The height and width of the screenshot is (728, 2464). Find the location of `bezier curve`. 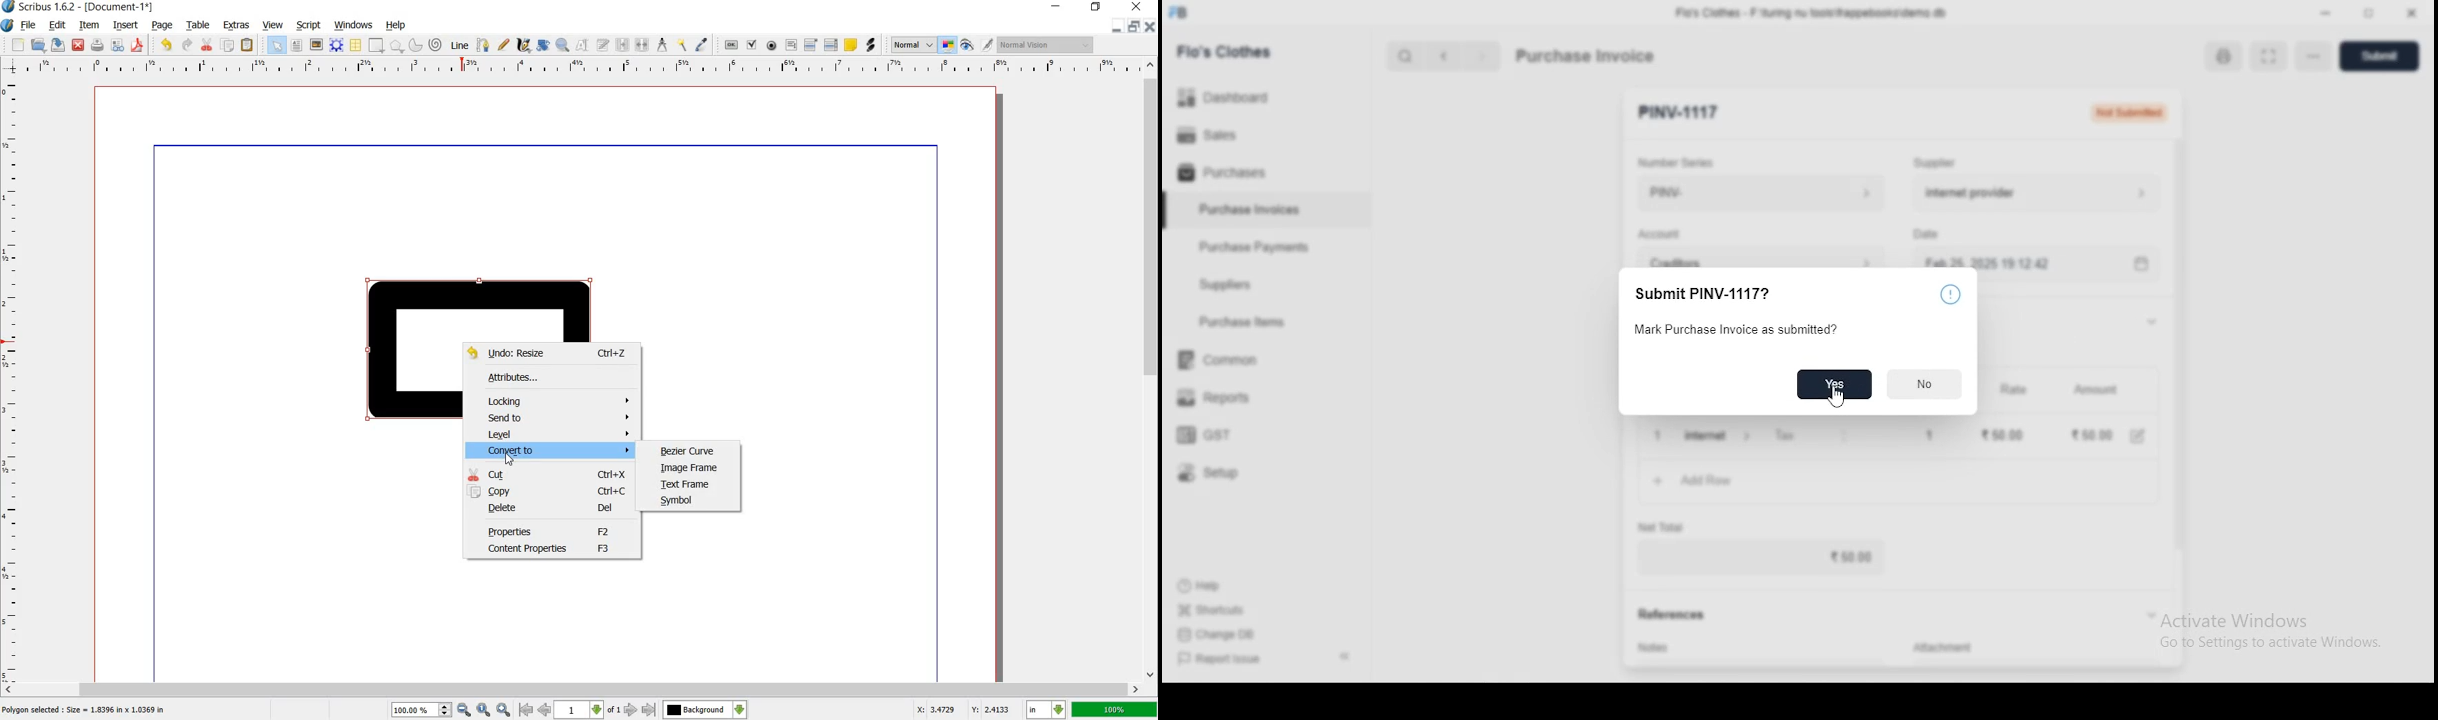

bezier curve is located at coordinates (481, 46).